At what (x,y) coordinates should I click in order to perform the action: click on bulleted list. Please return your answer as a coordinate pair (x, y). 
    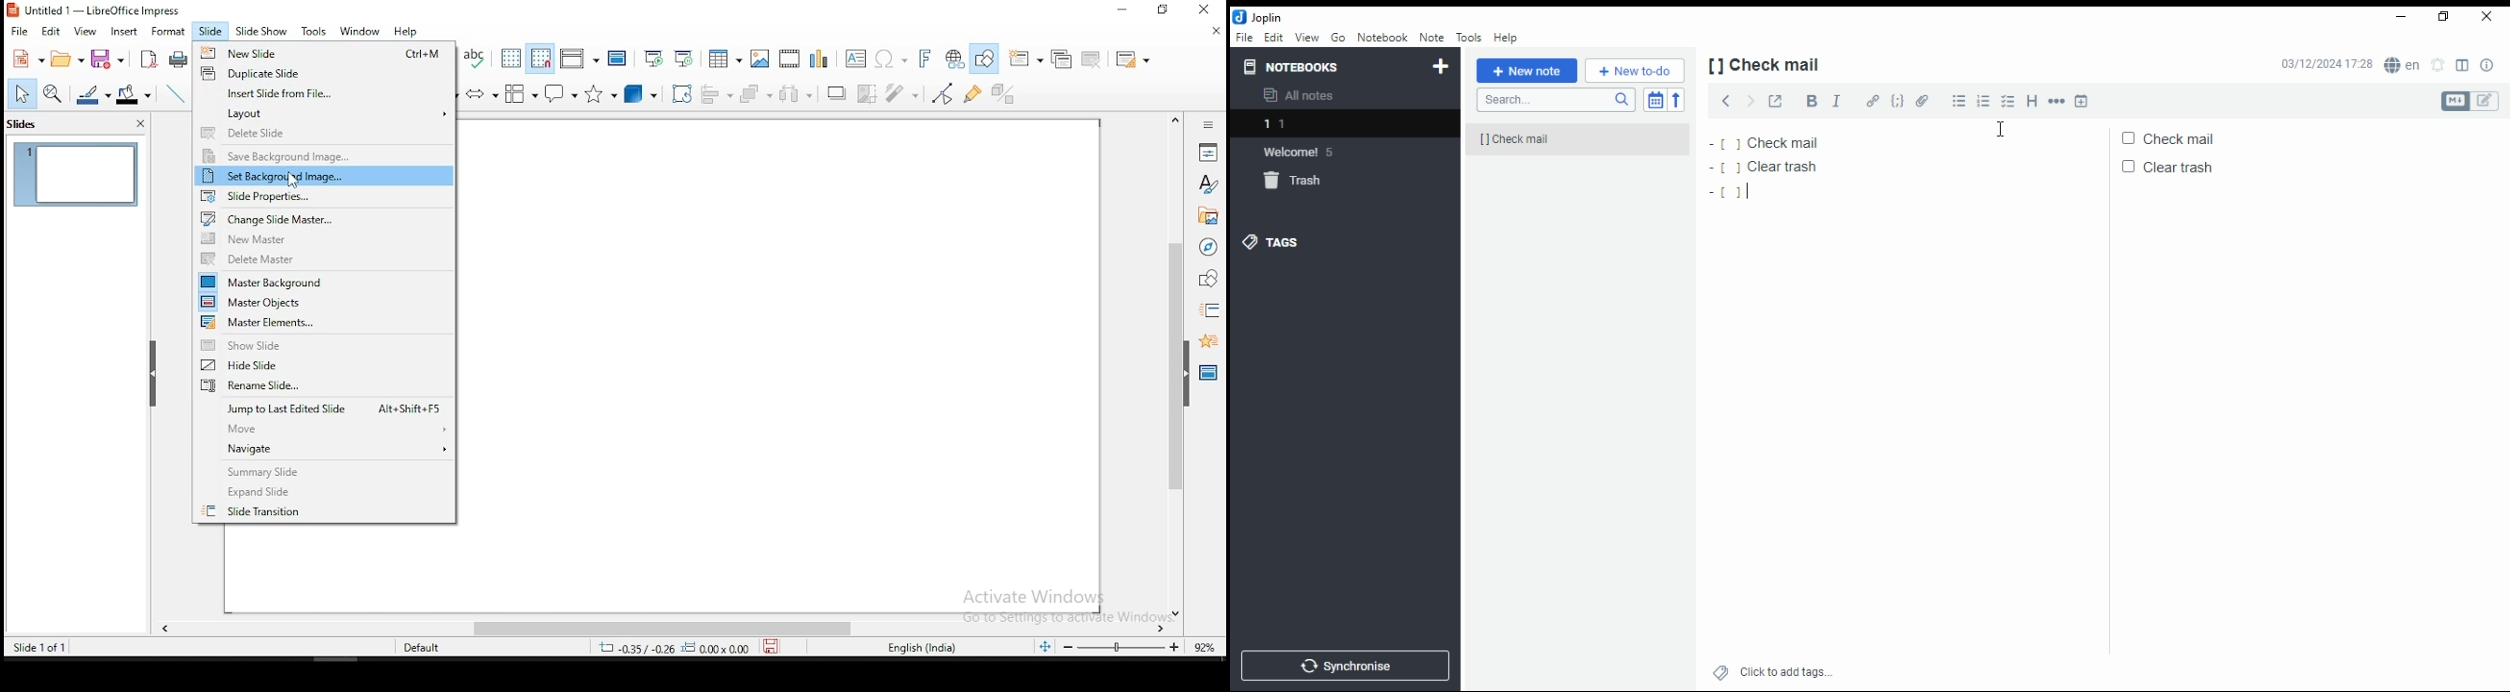
    Looking at the image, I should click on (1957, 101).